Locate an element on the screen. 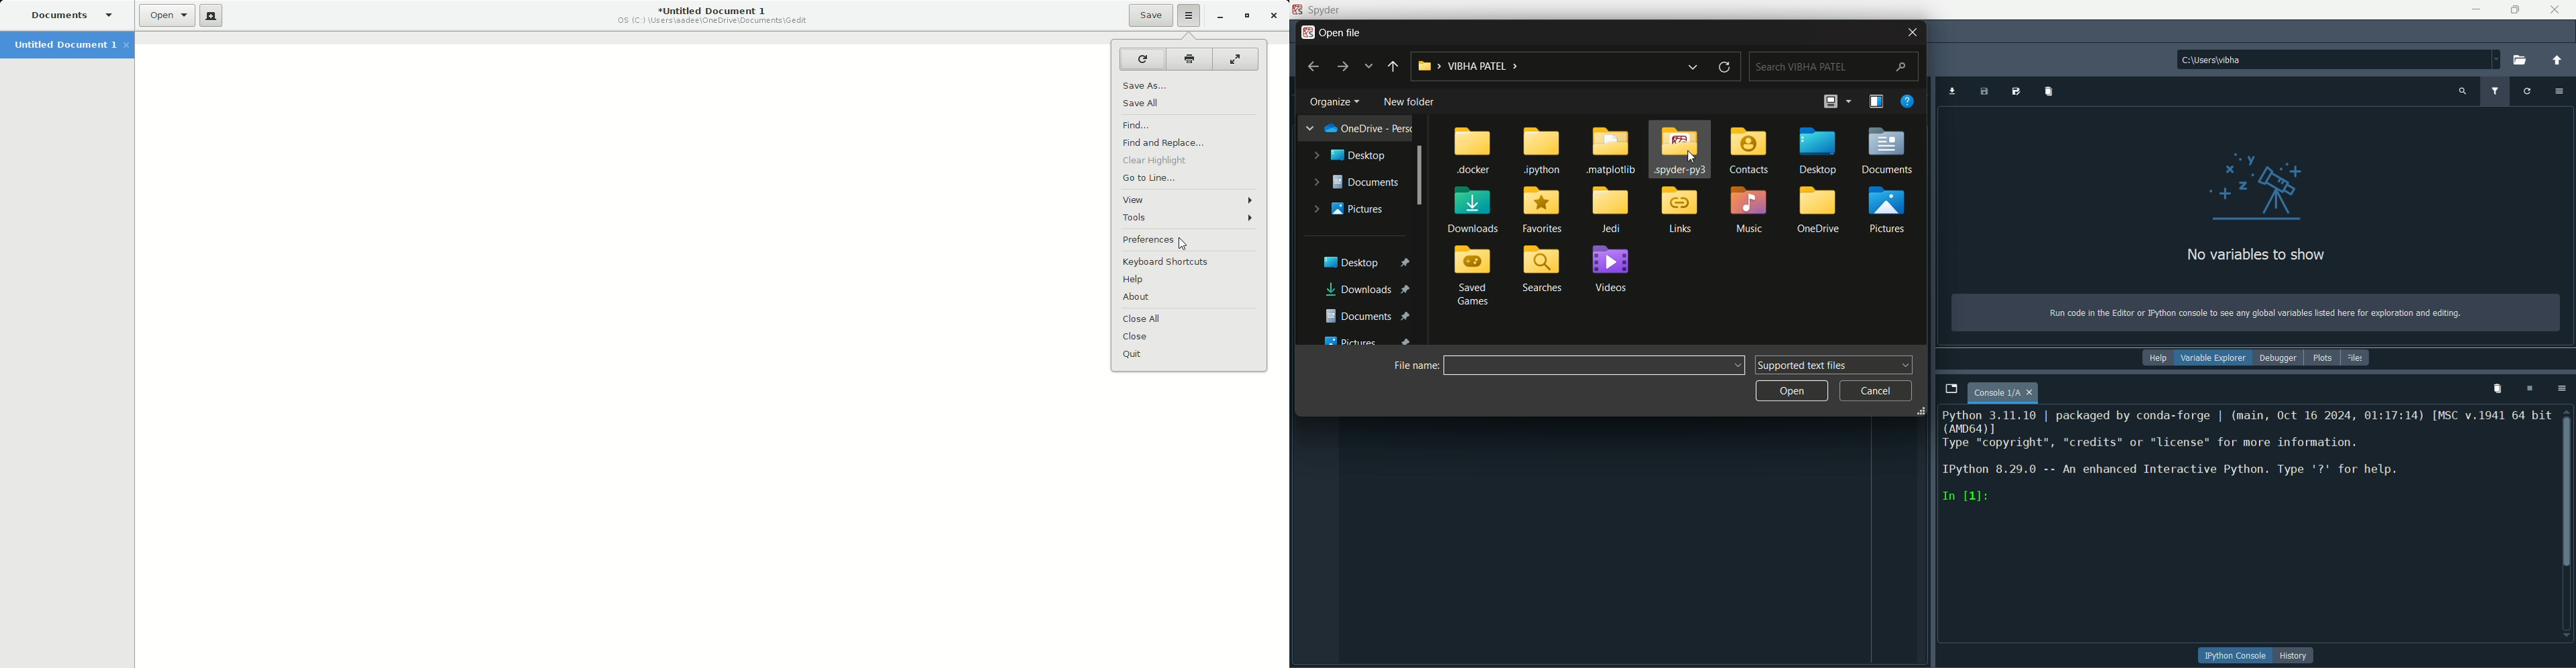 The image size is (2576, 672). folder is located at coordinates (1474, 151).